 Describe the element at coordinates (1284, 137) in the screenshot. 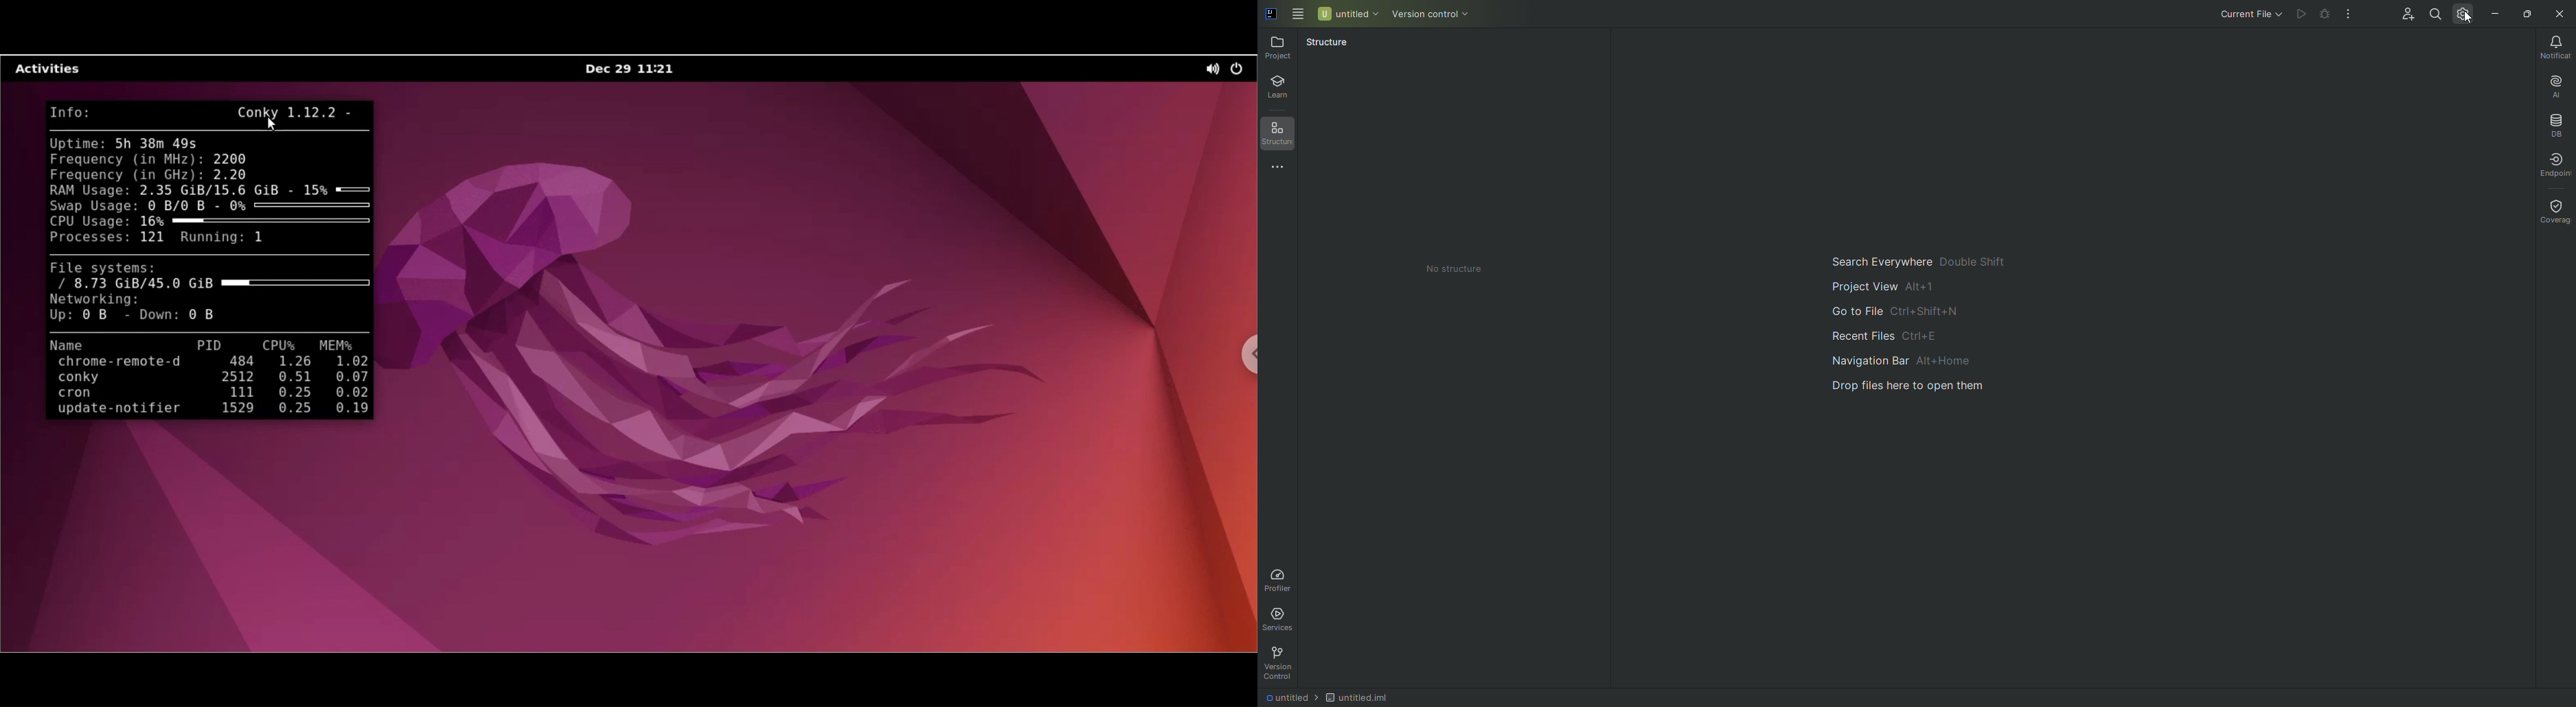

I see `Structure` at that location.